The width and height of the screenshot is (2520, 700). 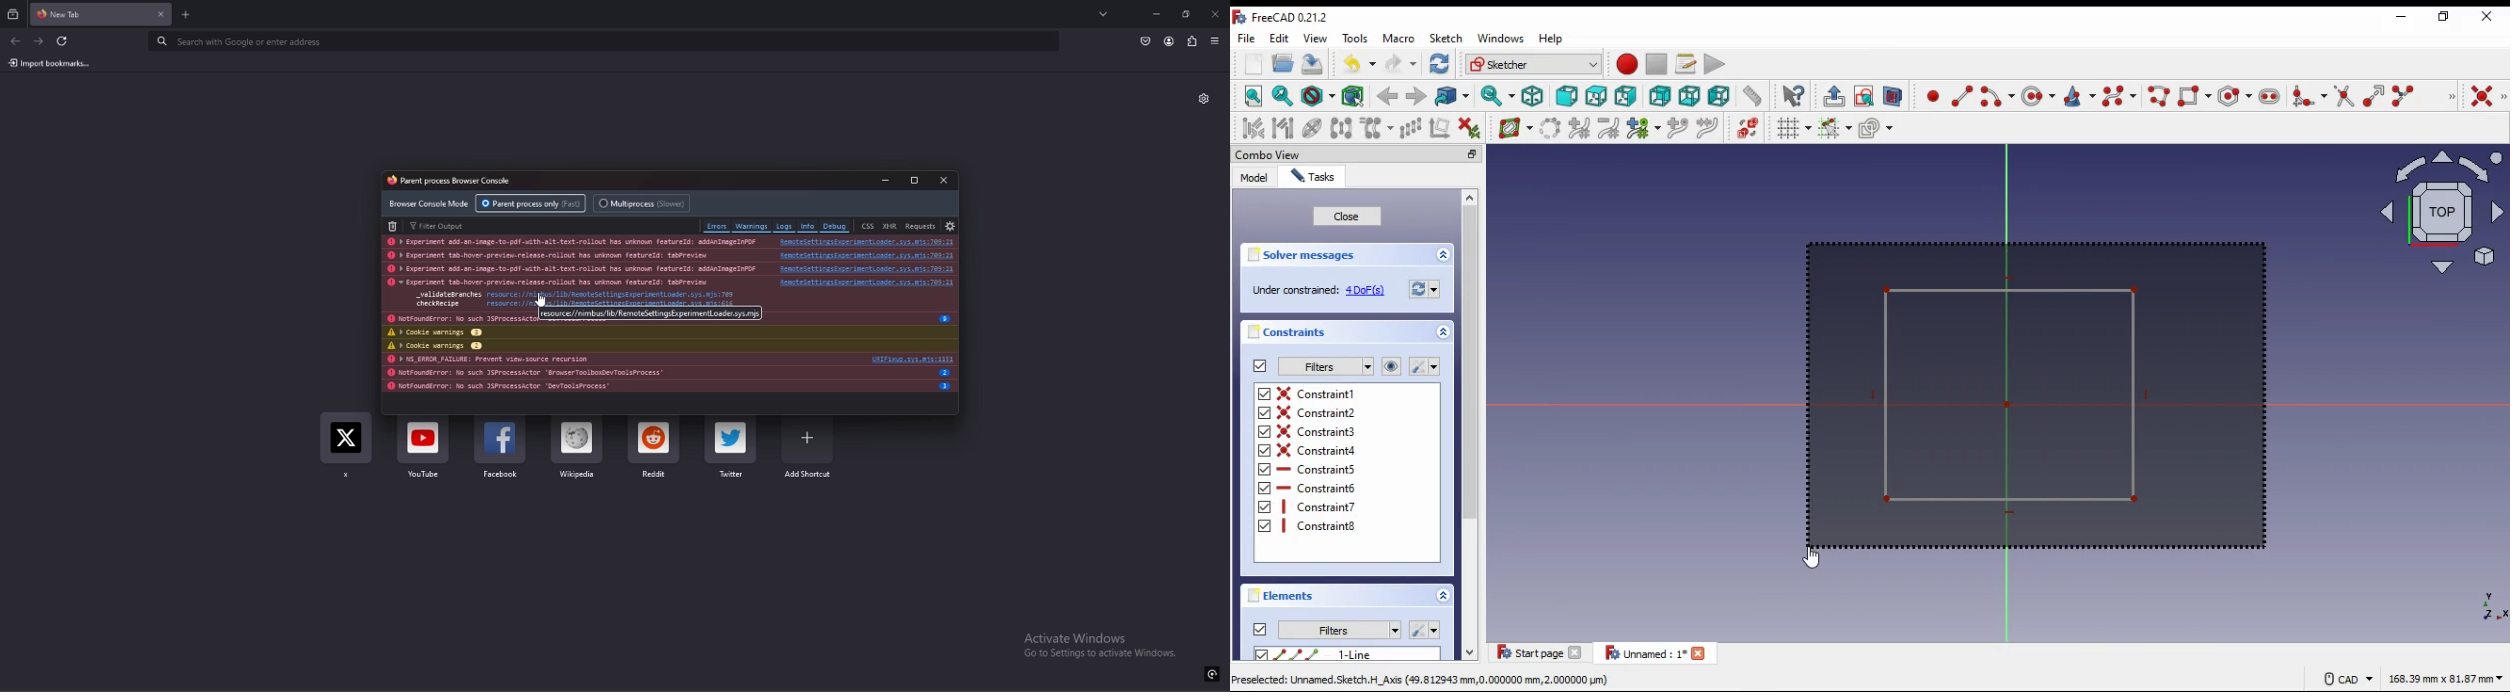 What do you see at coordinates (1254, 177) in the screenshot?
I see `model` at bounding box center [1254, 177].